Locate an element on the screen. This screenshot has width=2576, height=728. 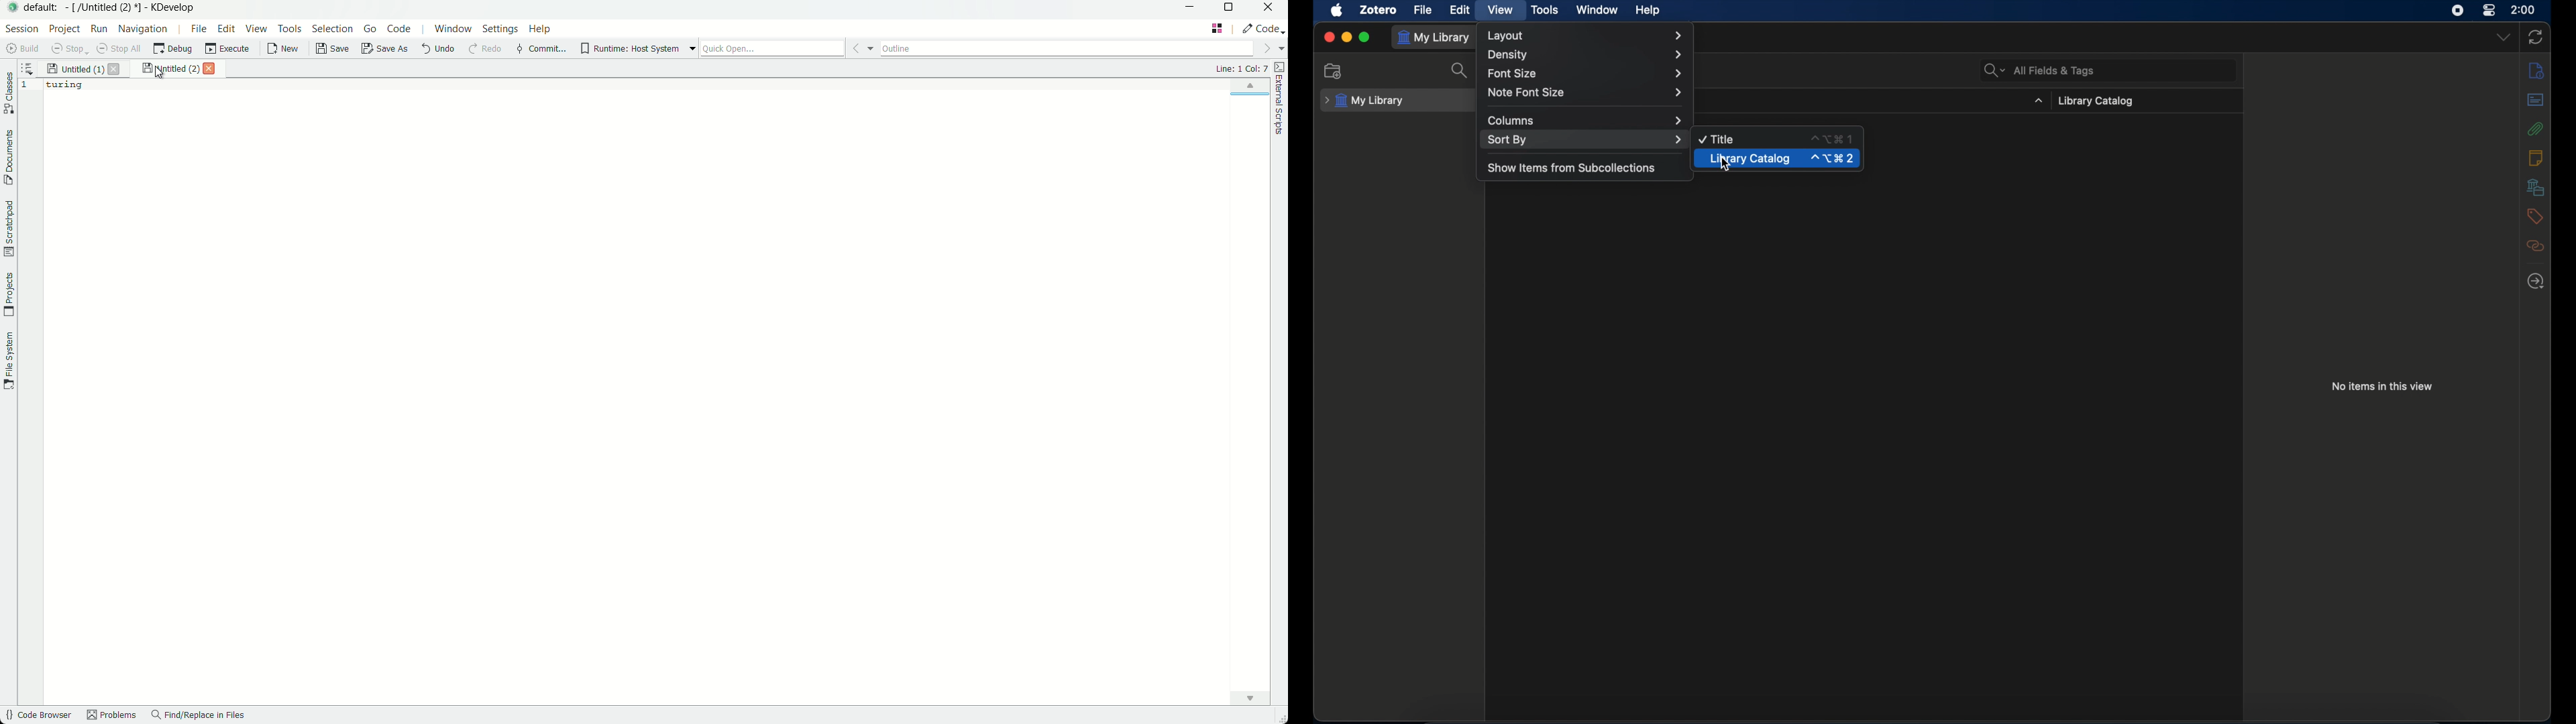
abstract is located at coordinates (2536, 100).